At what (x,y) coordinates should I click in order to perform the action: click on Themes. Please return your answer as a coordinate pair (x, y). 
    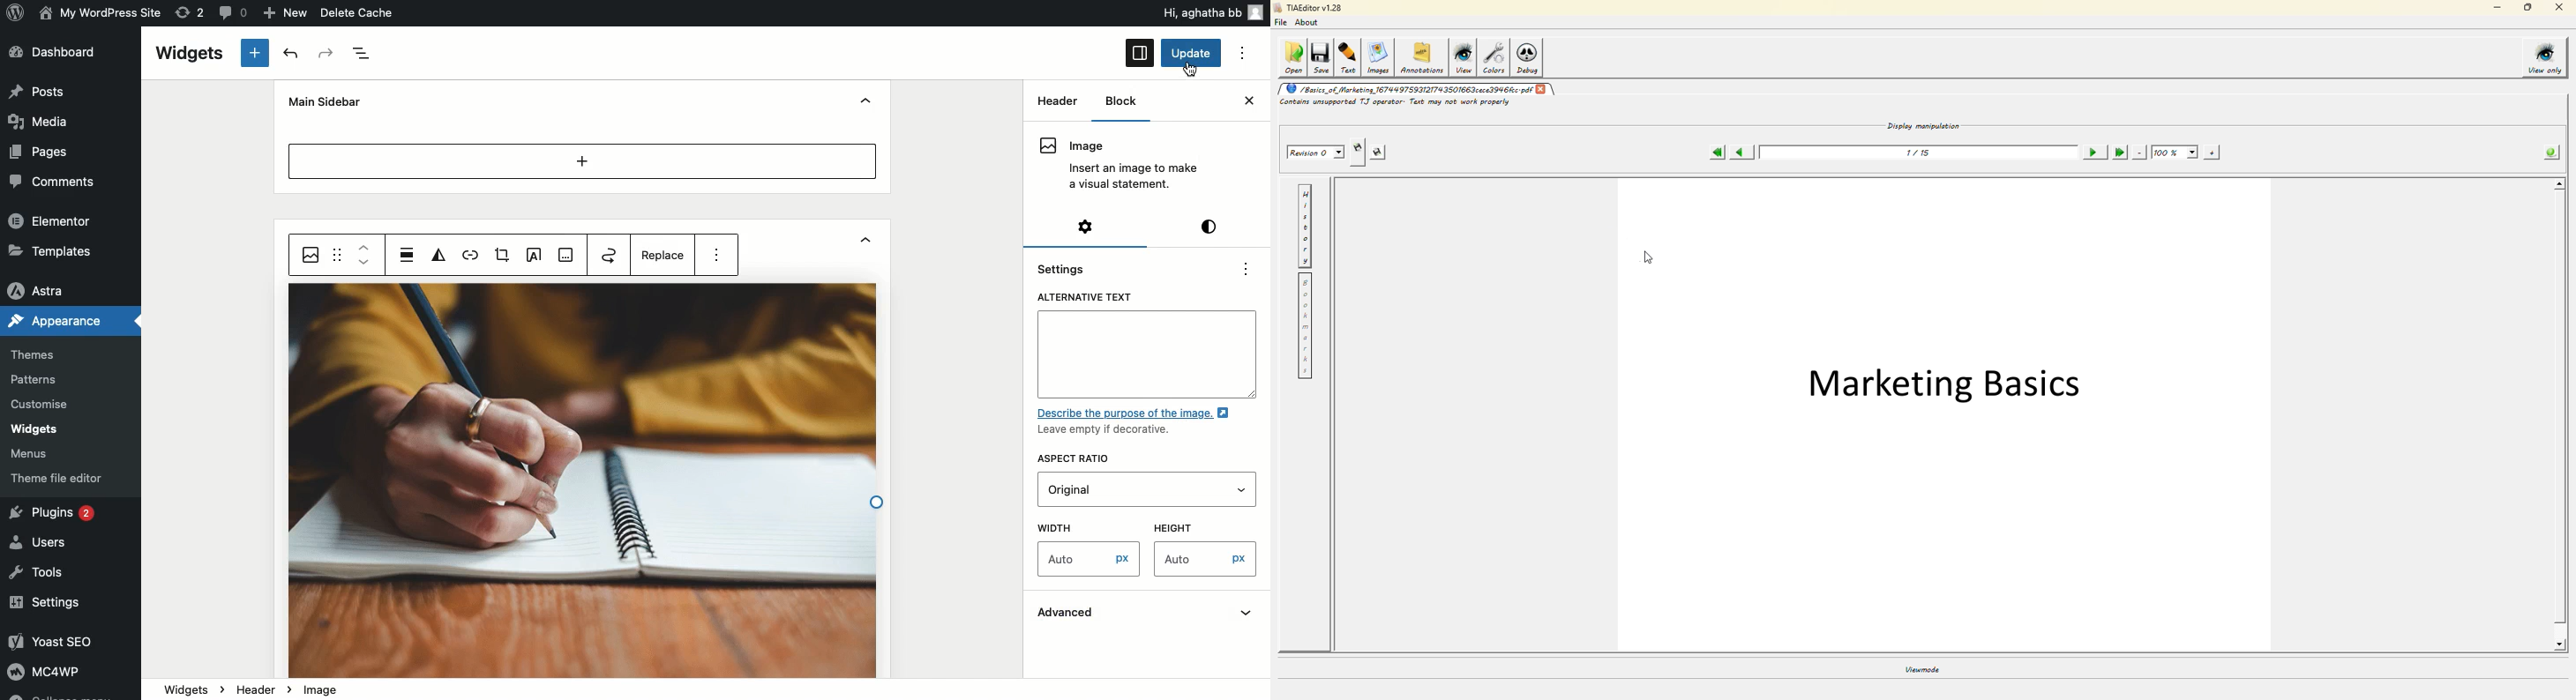
    Looking at the image, I should click on (33, 355).